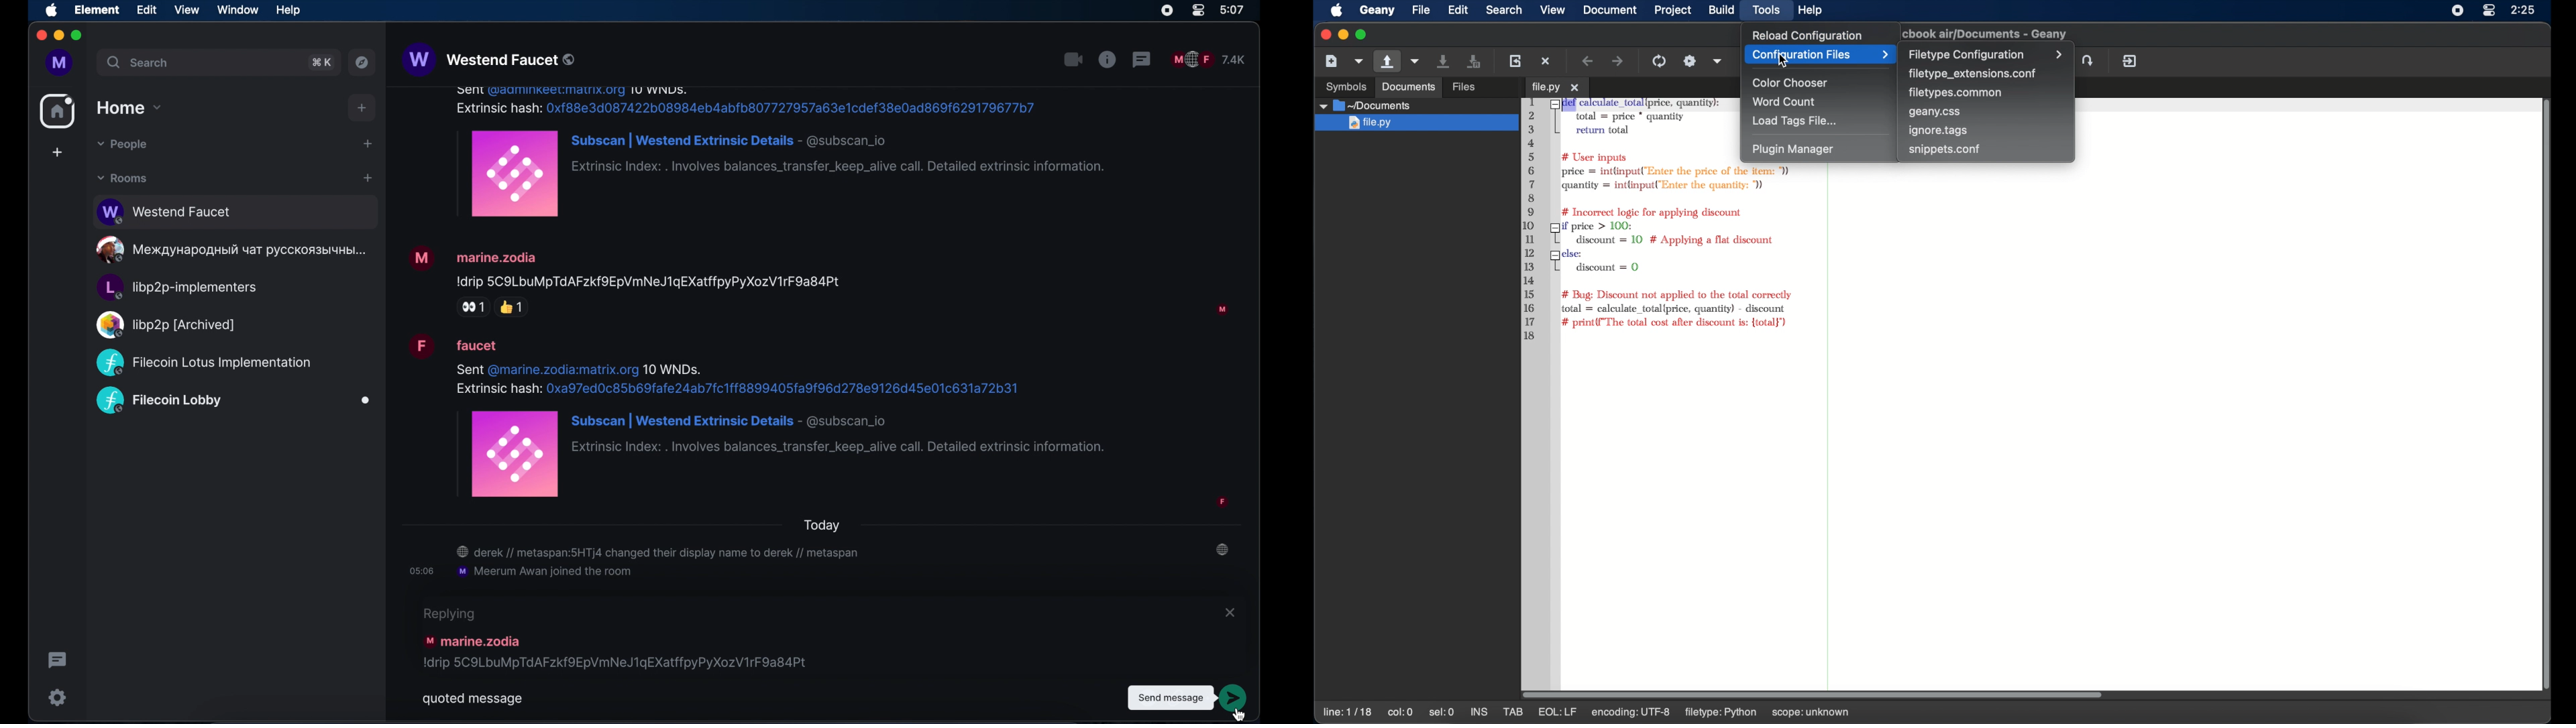 Image resolution: width=2576 pixels, height=728 pixels. I want to click on col:52, so click(1402, 713).